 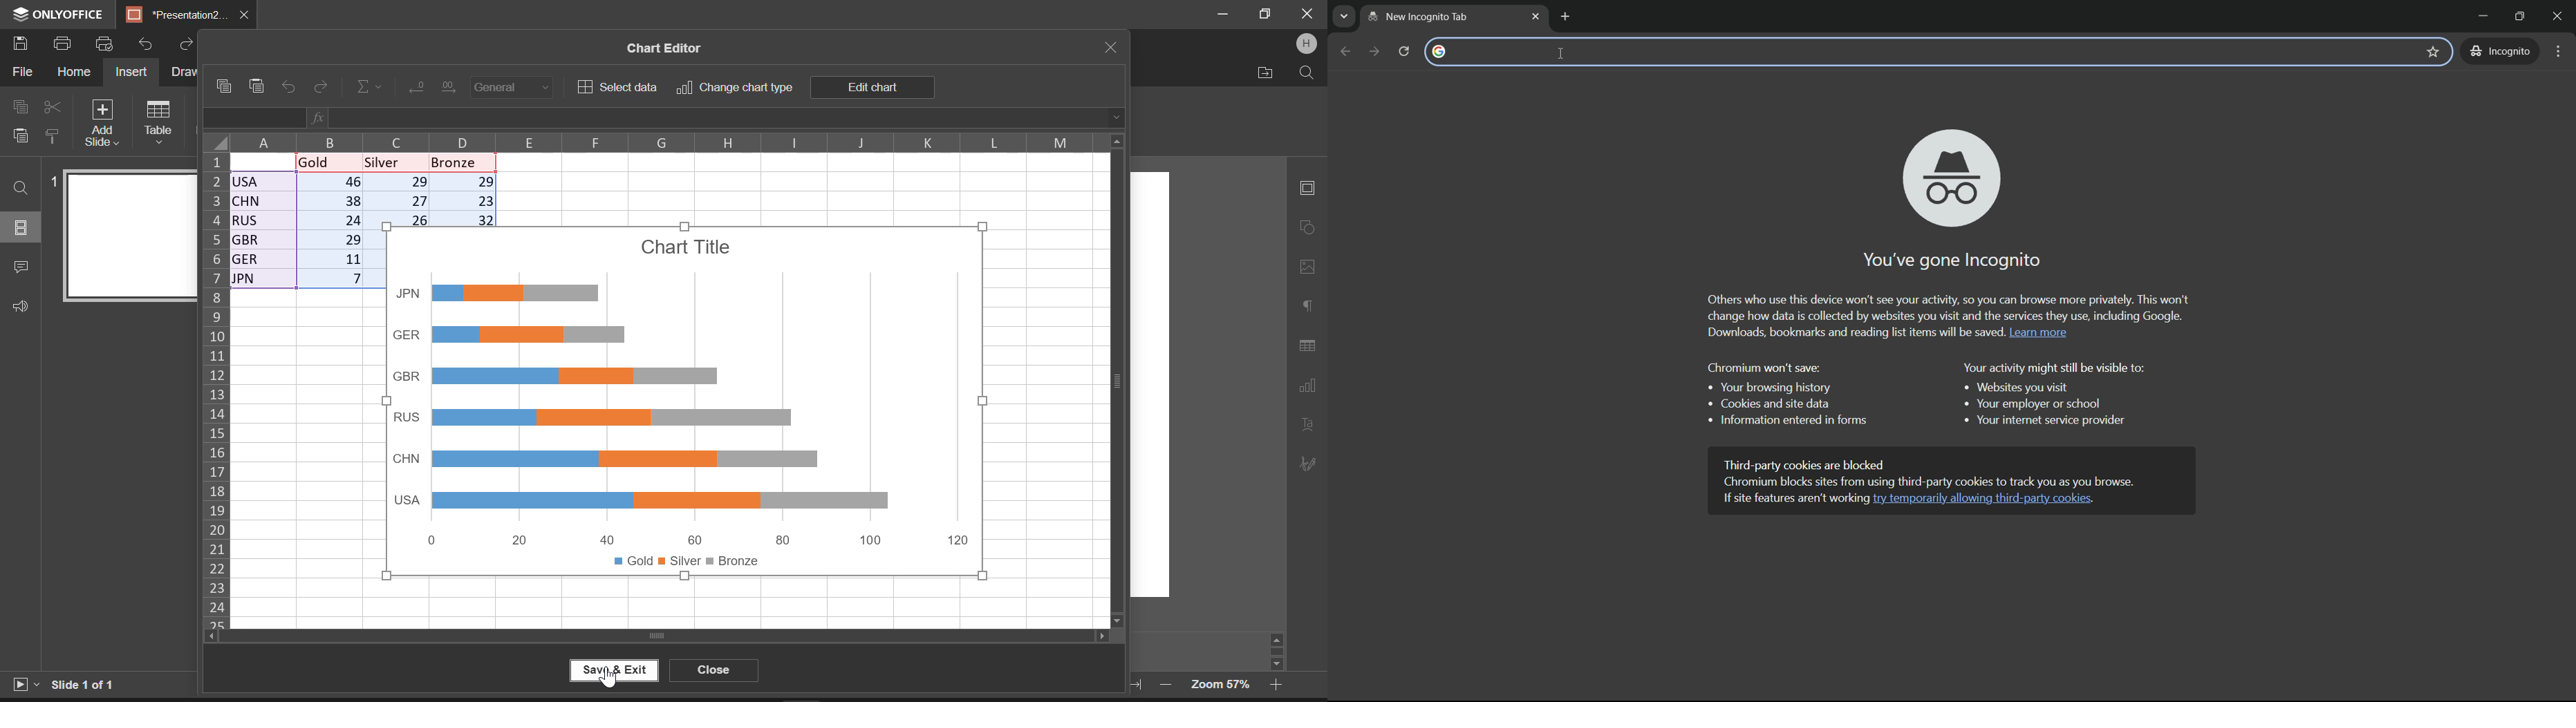 What do you see at coordinates (1536, 16) in the screenshot?
I see `close` at bounding box center [1536, 16].